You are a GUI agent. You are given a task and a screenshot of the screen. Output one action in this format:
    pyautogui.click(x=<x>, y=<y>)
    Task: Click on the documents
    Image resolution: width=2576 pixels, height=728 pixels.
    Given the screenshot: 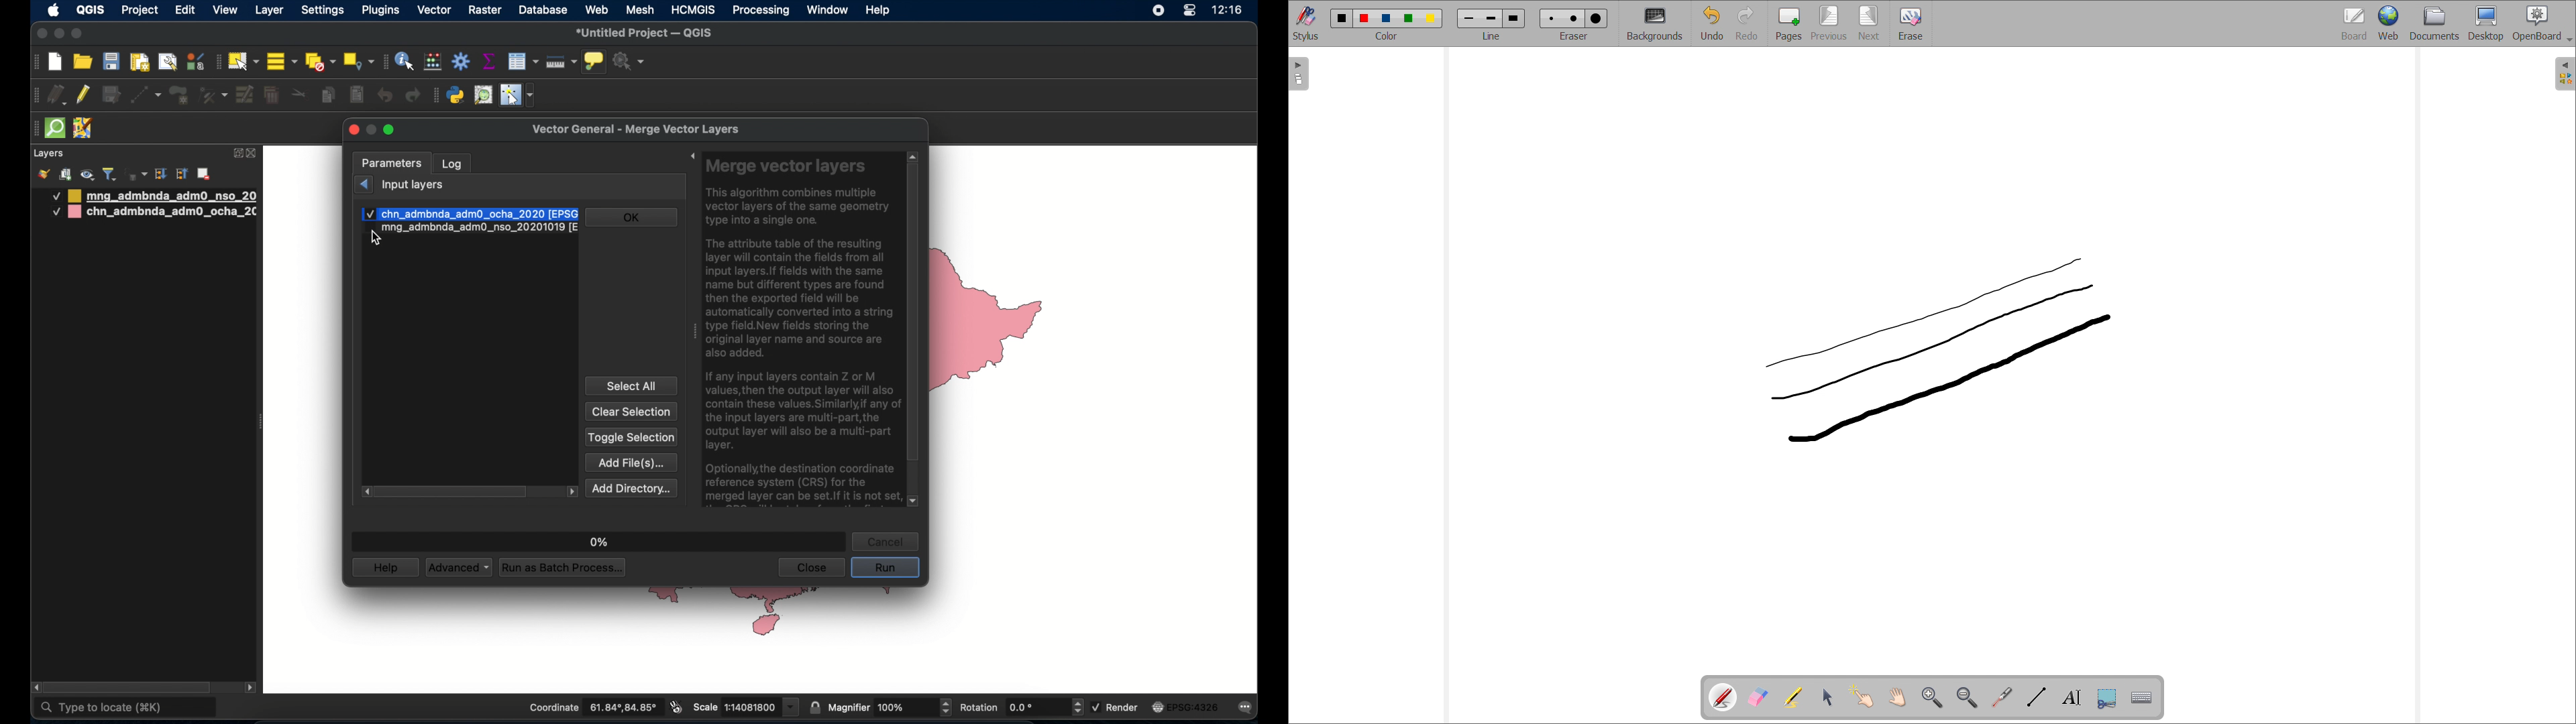 What is the action you would take?
    pyautogui.click(x=2434, y=24)
    